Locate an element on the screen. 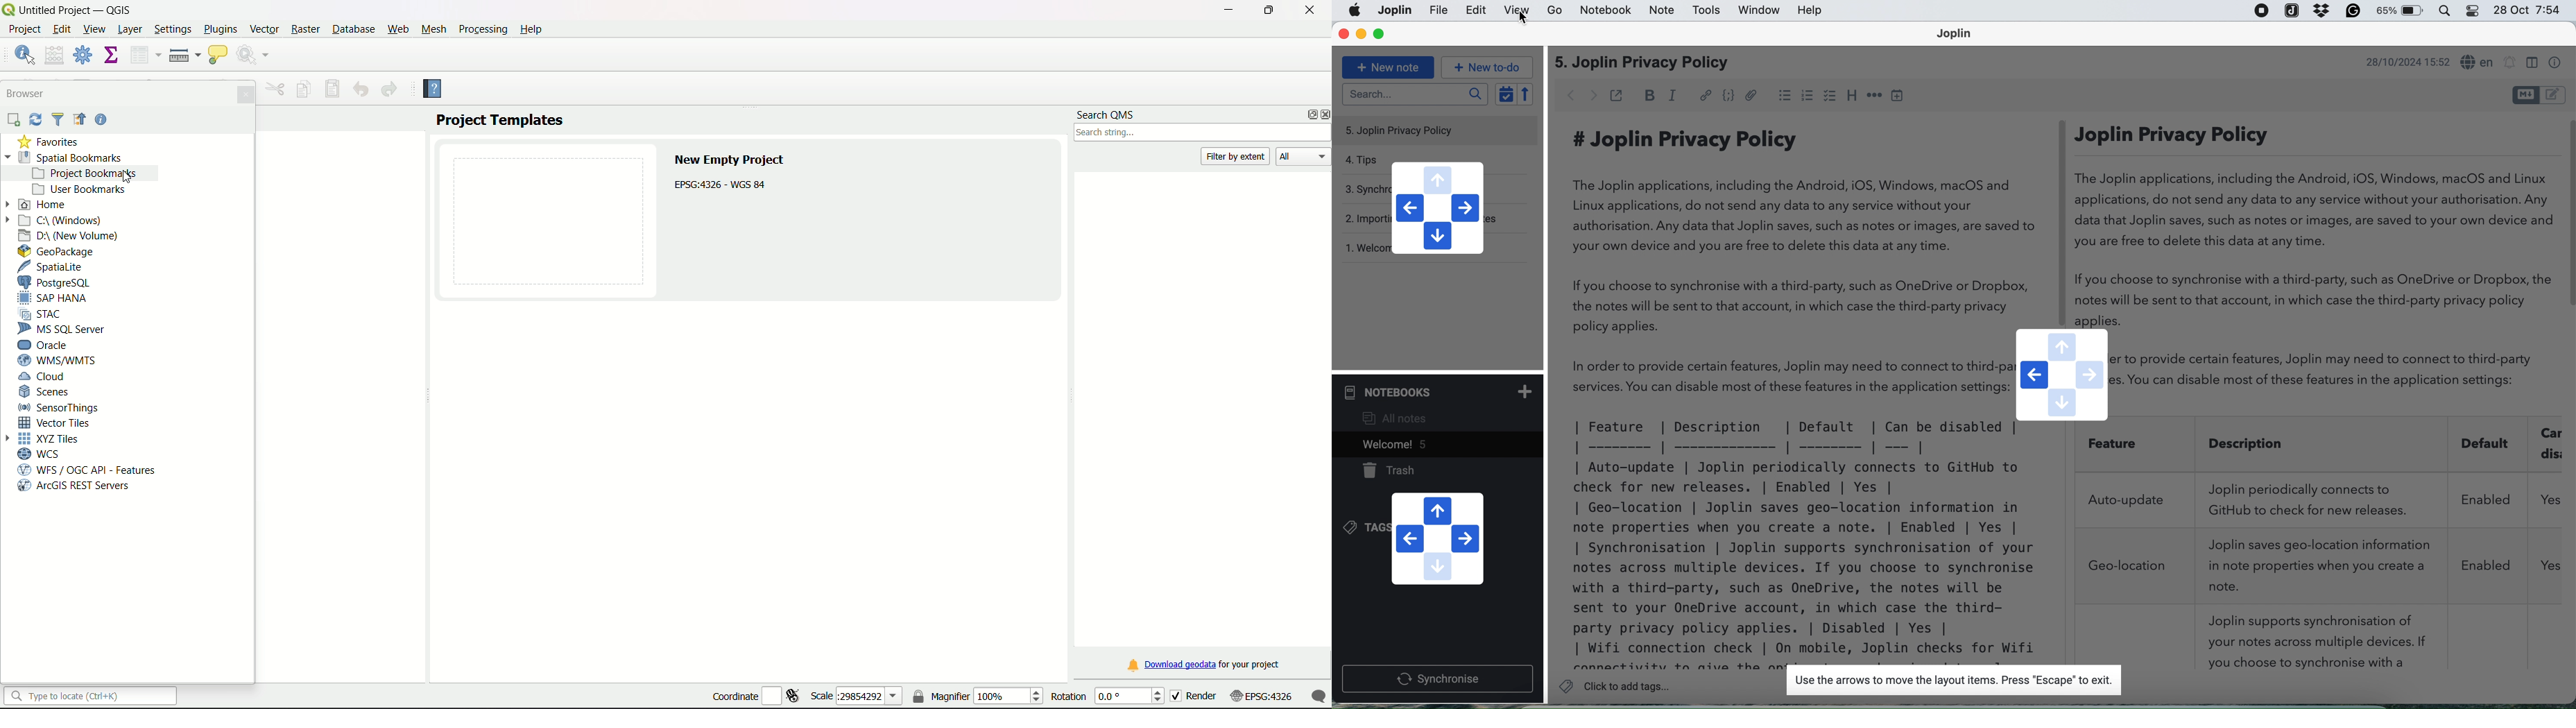 The height and width of the screenshot is (728, 2576). SAP Hana is located at coordinates (55, 299).